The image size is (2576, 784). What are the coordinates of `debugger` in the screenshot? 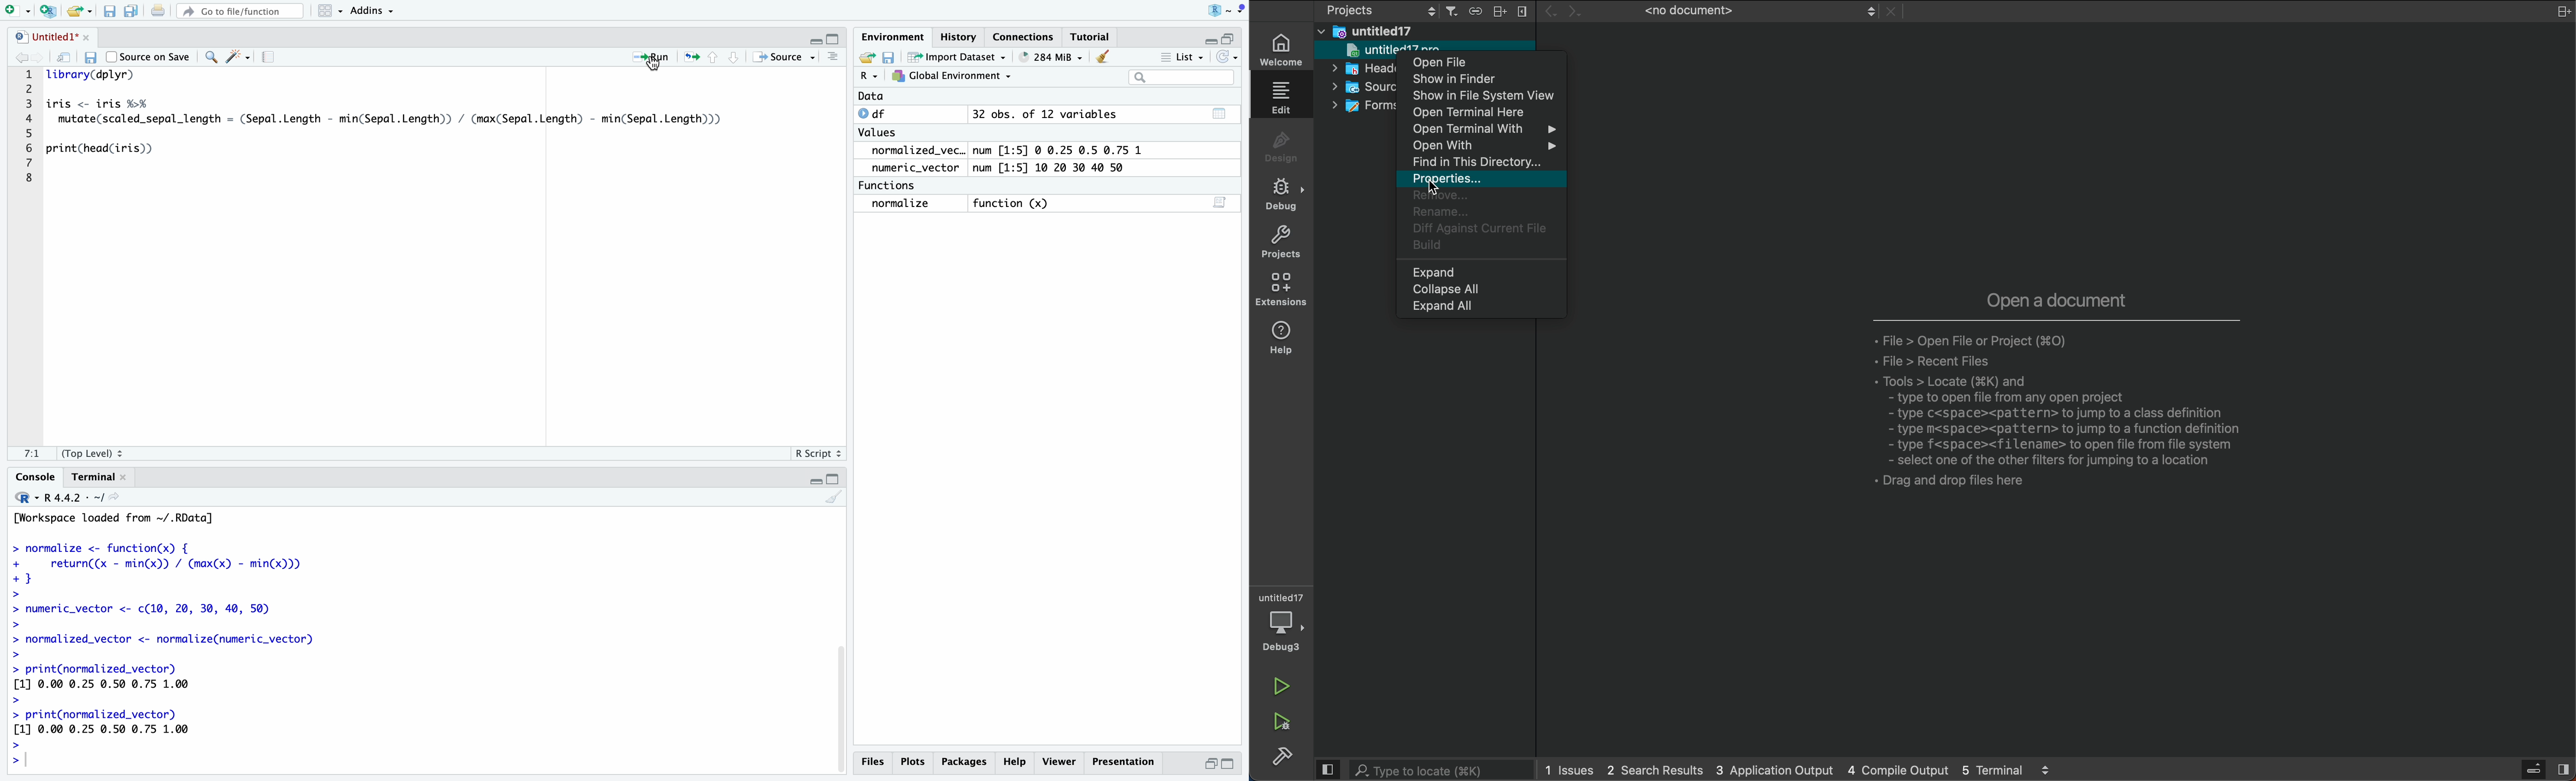 It's located at (1284, 621).